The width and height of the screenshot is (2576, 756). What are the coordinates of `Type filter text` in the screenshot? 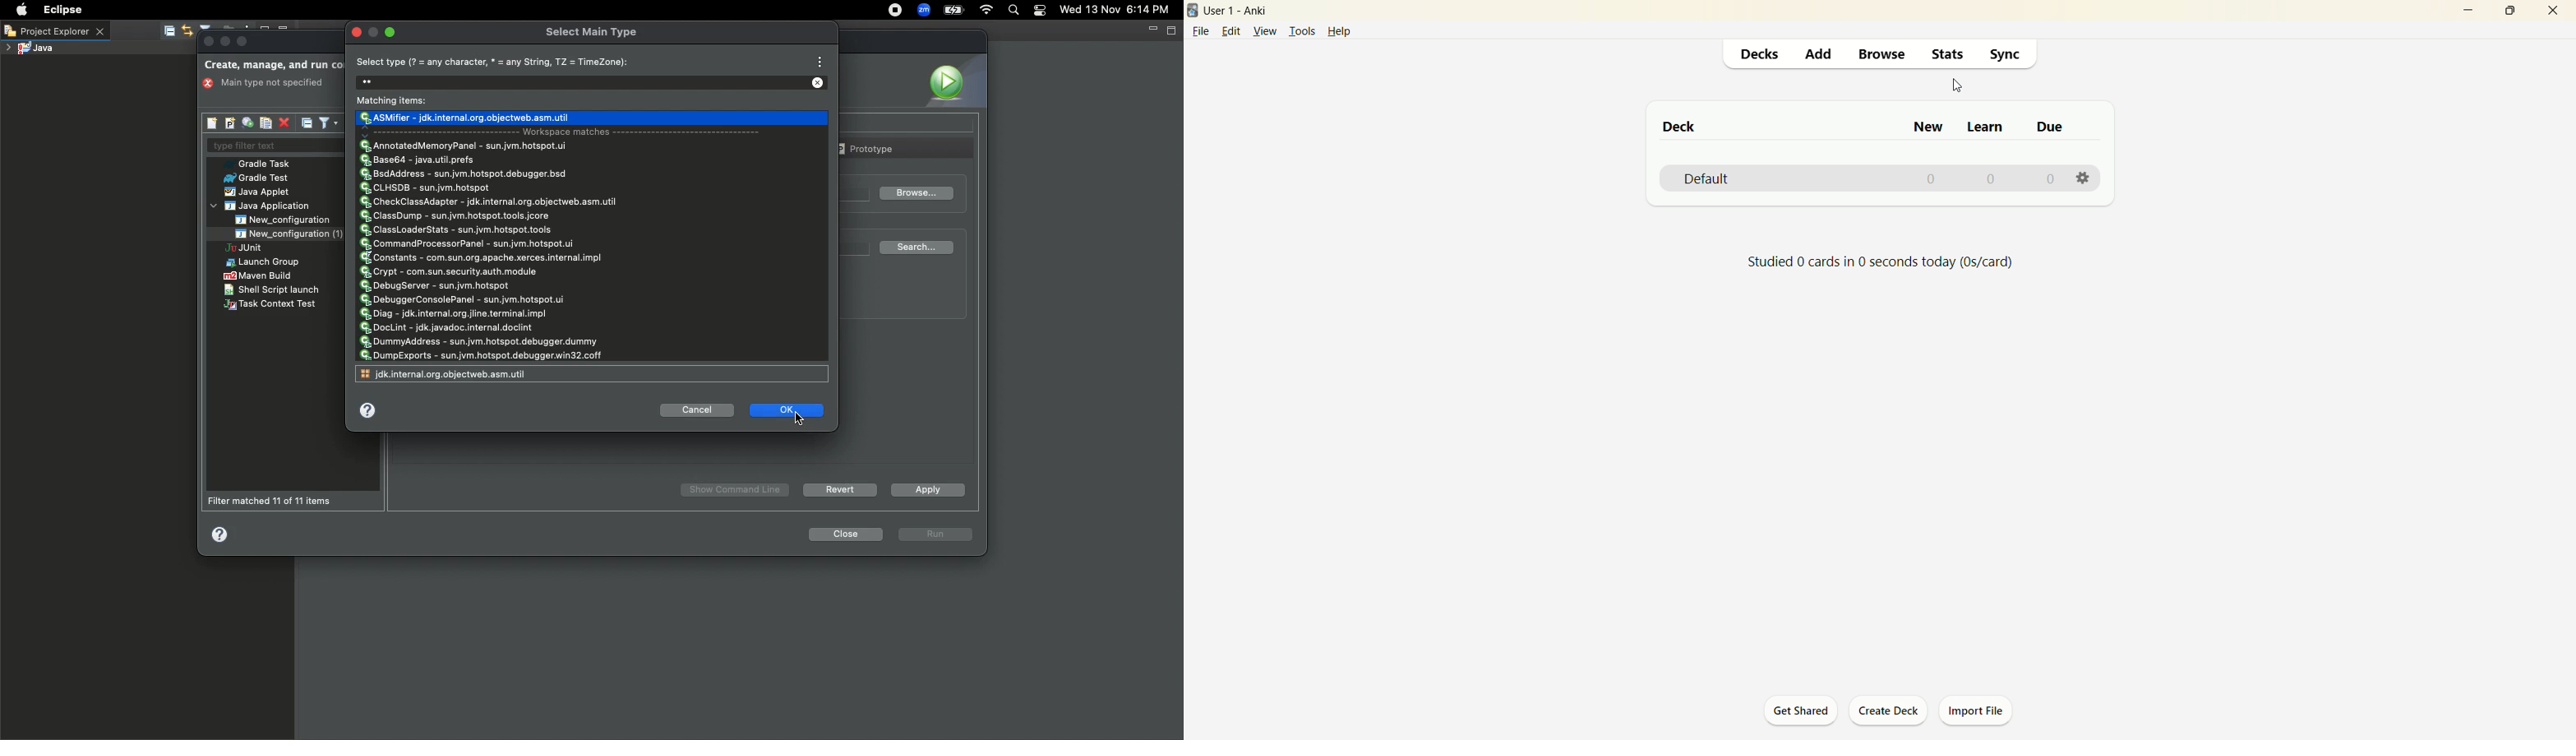 It's located at (270, 146).